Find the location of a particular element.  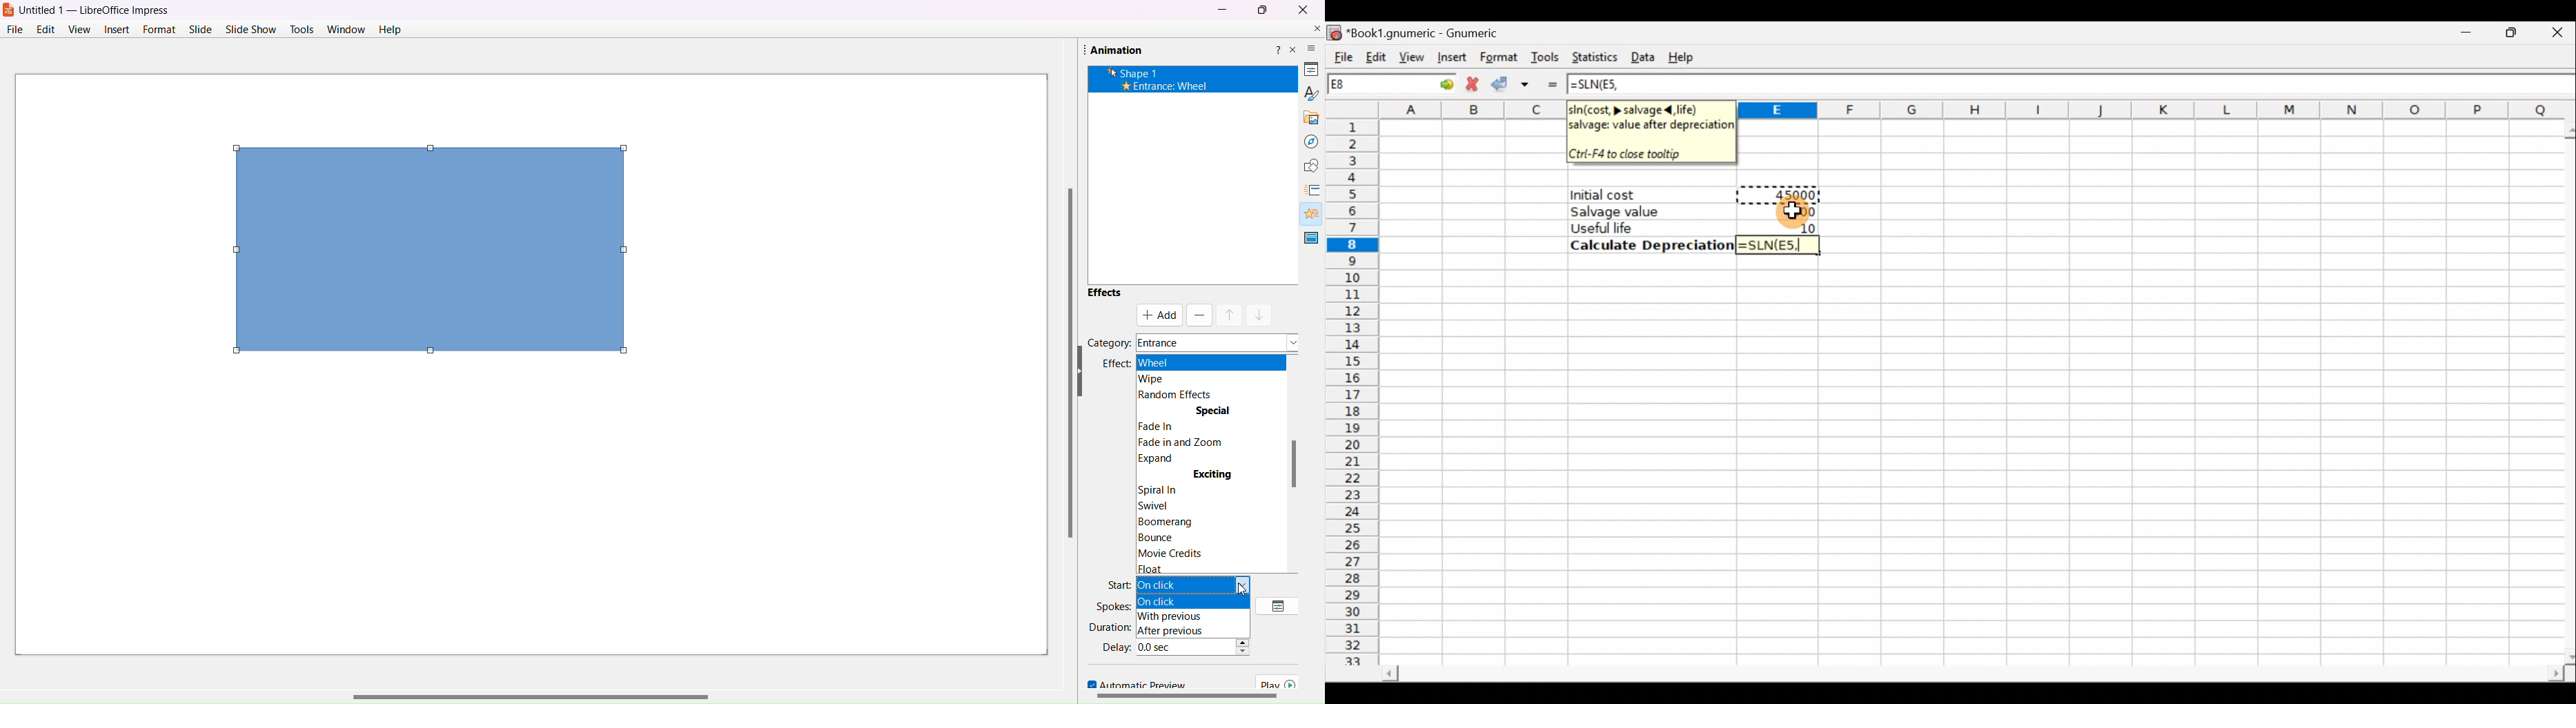

Help is located at coordinates (1689, 53).